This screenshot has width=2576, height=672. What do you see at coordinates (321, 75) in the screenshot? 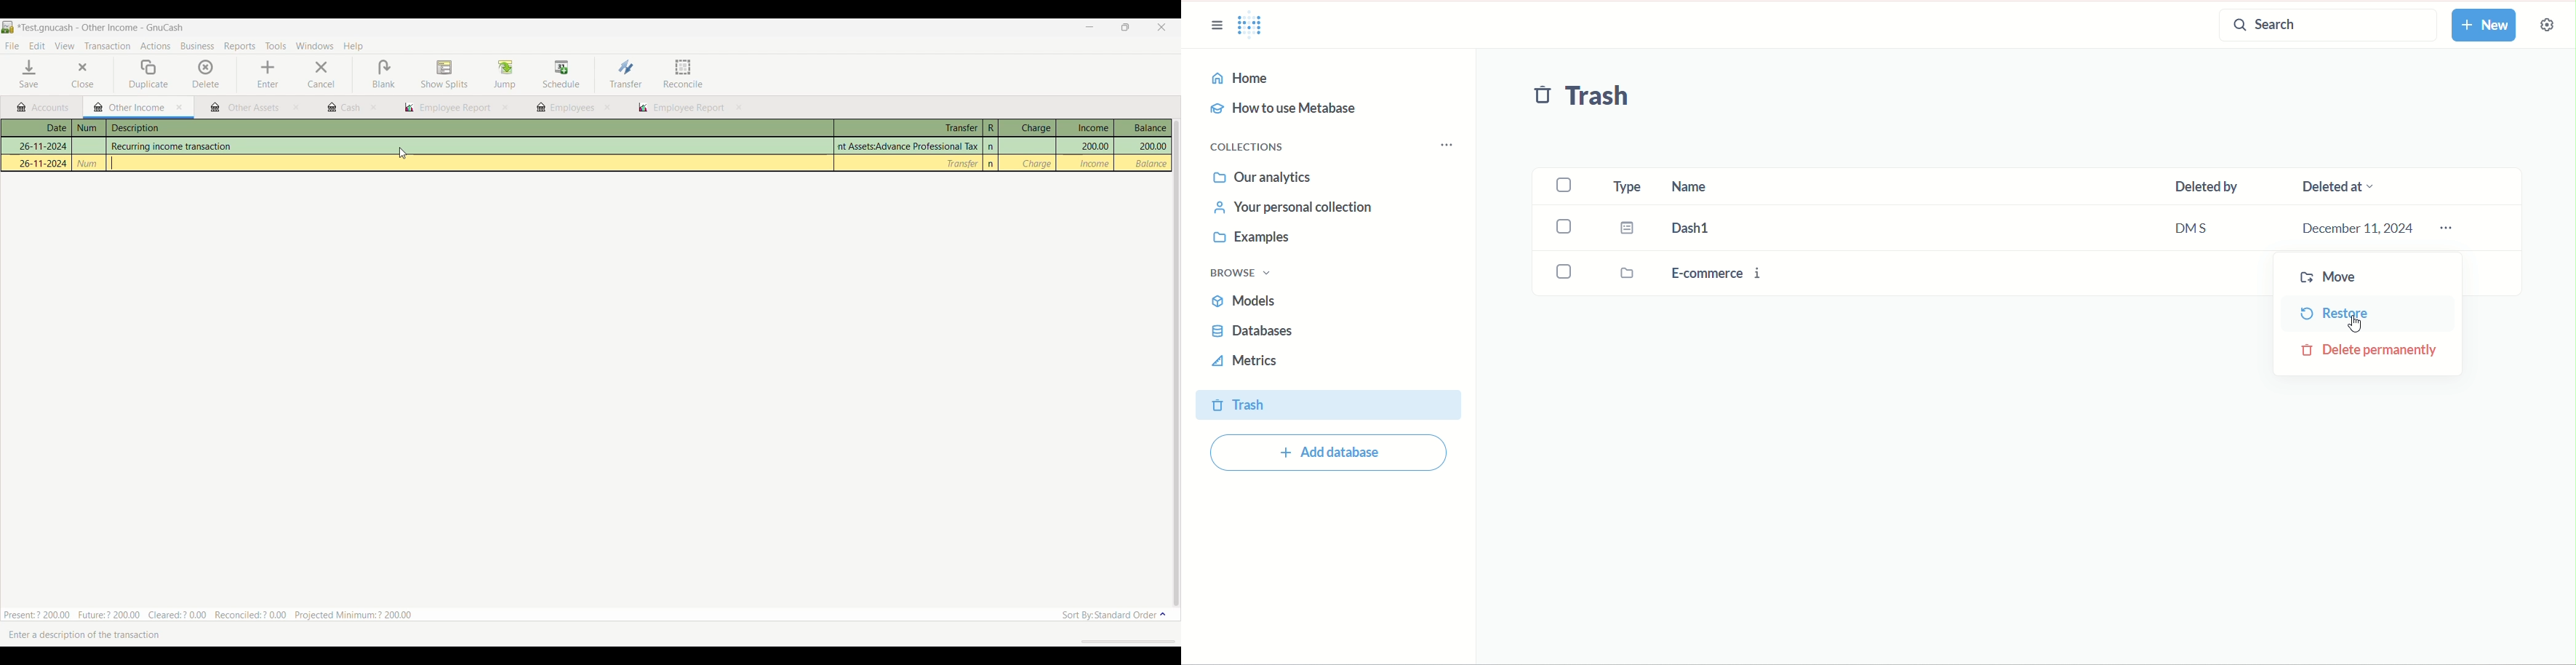
I see `Cancel` at bounding box center [321, 75].